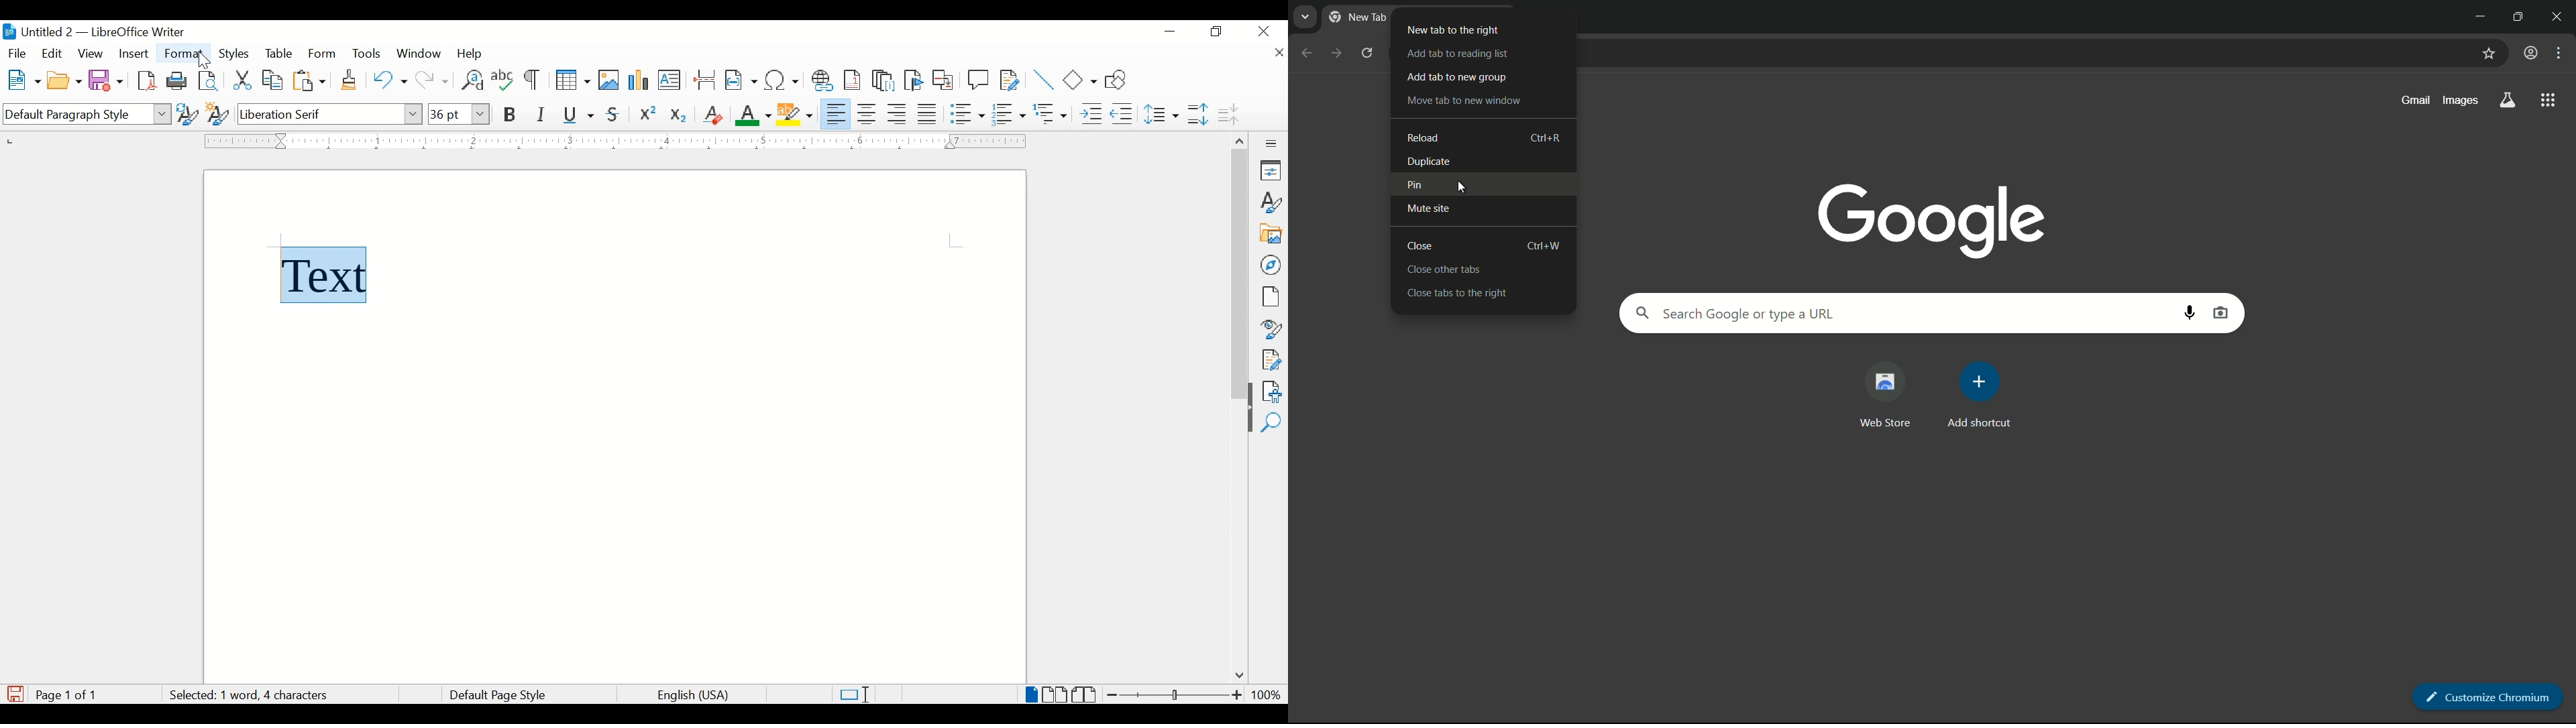  Describe the element at coordinates (1305, 17) in the screenshot. I see `search tab` at that location.